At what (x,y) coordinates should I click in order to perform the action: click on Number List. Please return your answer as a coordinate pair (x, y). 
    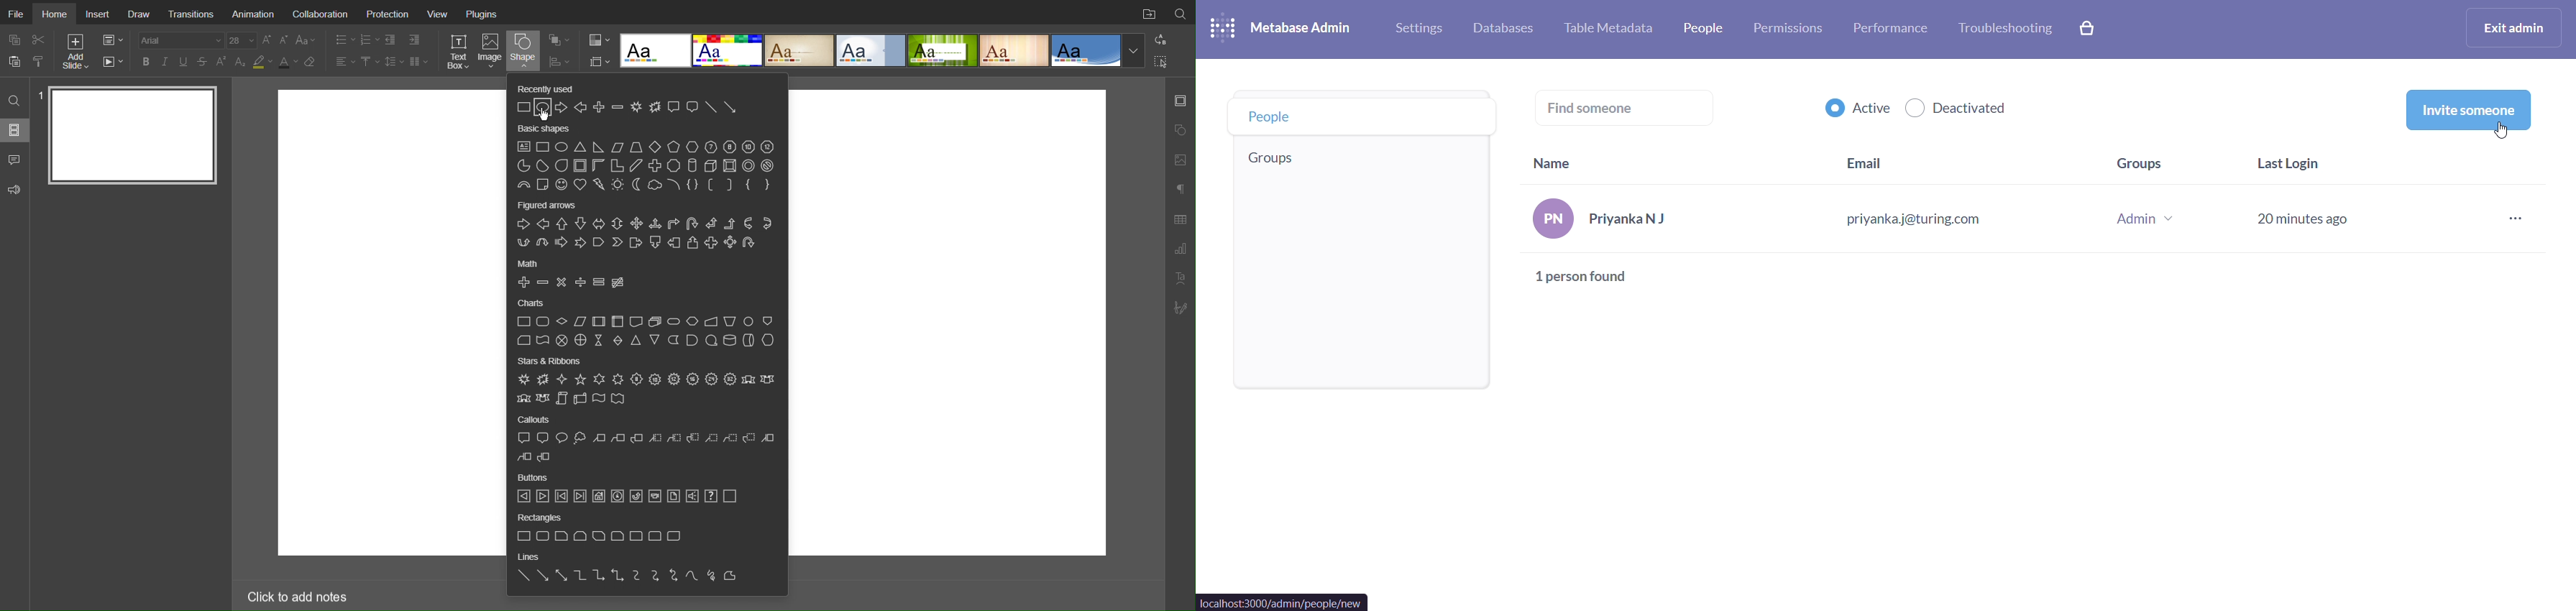
    Looking at the image, I should click on (369, 40).